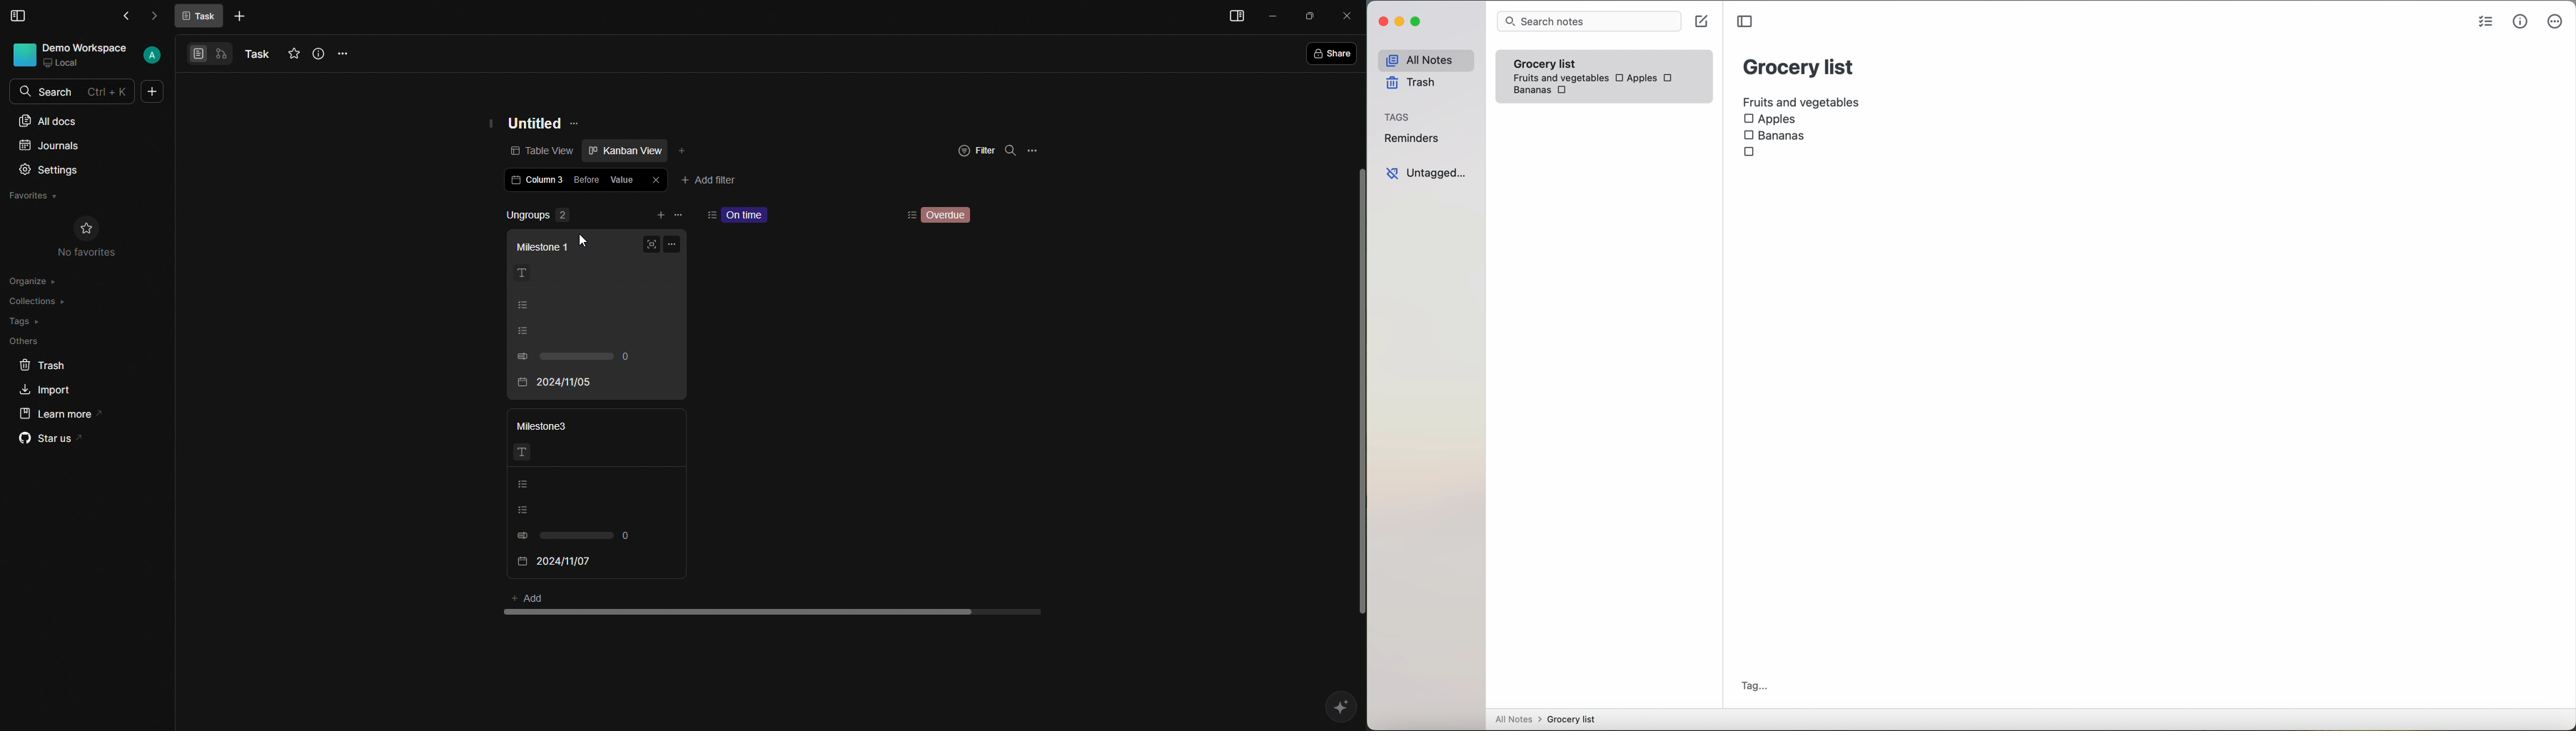 The width and height of the screenshot is (2576, 756). I want to click on Search, so click(74, 91).